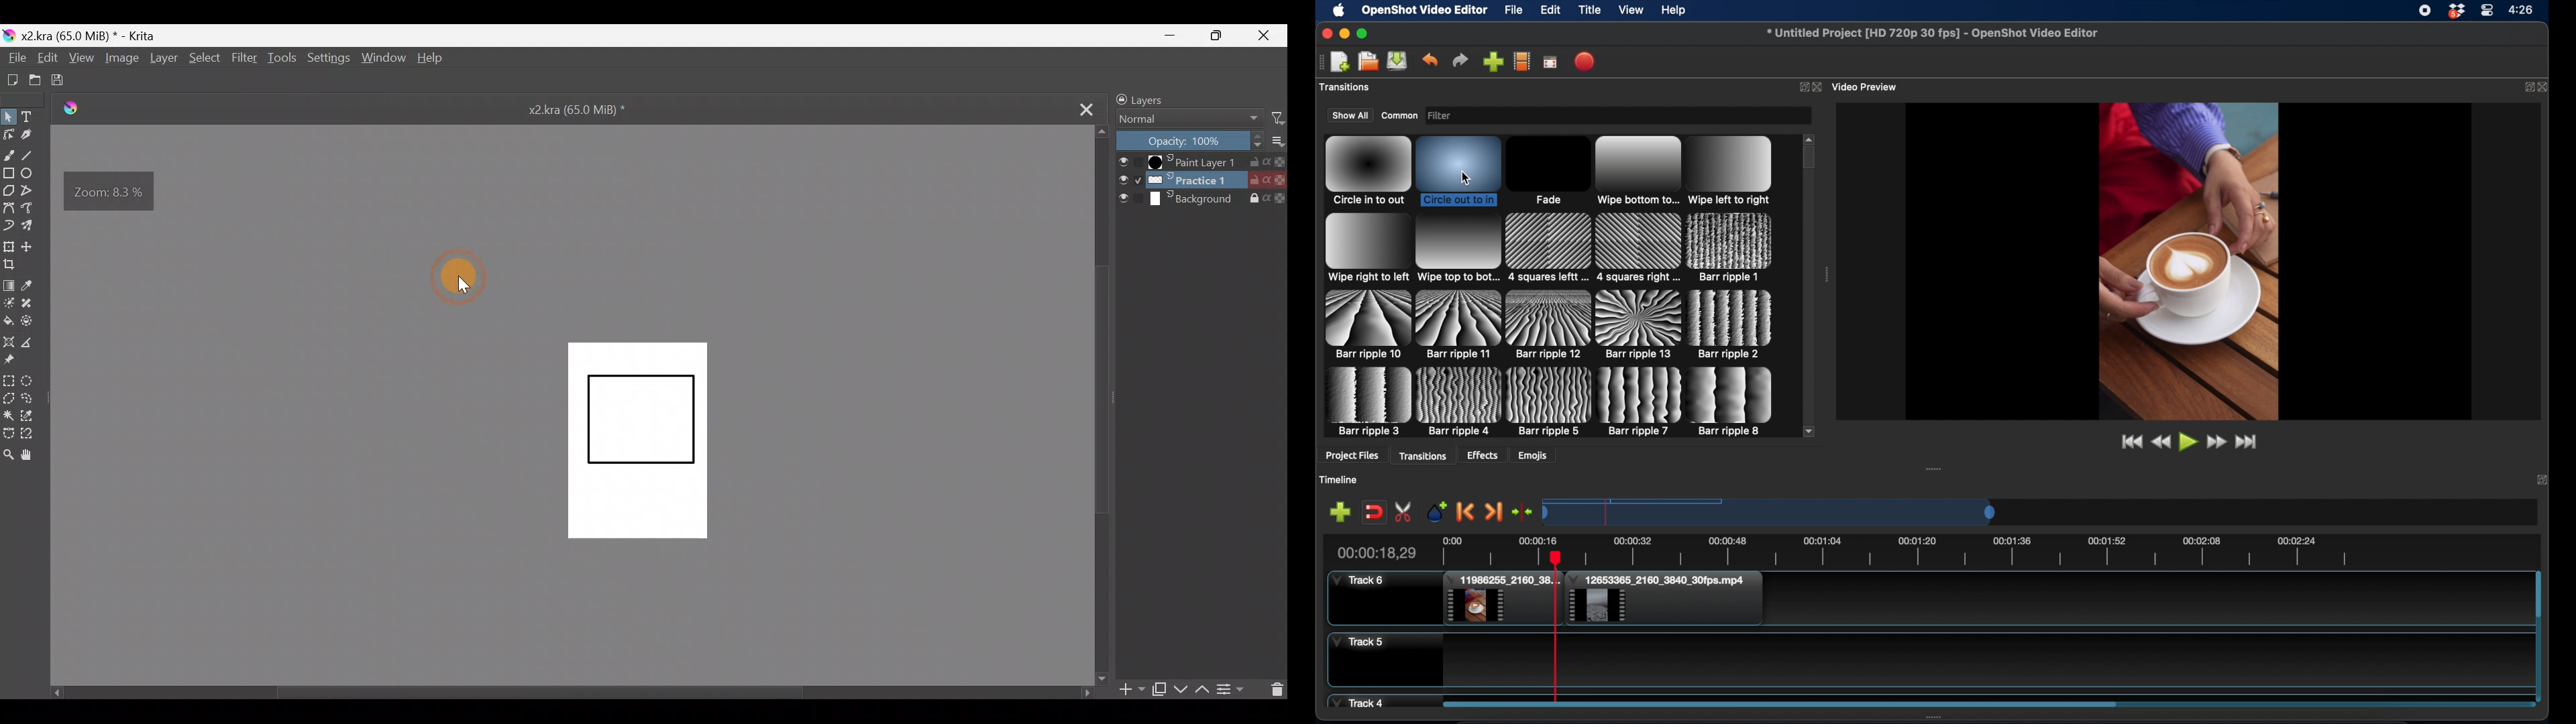 The image size is (2576, 728). Describe the element at coordinates (382, 57) in the screenshot. I see `Window` at that location.